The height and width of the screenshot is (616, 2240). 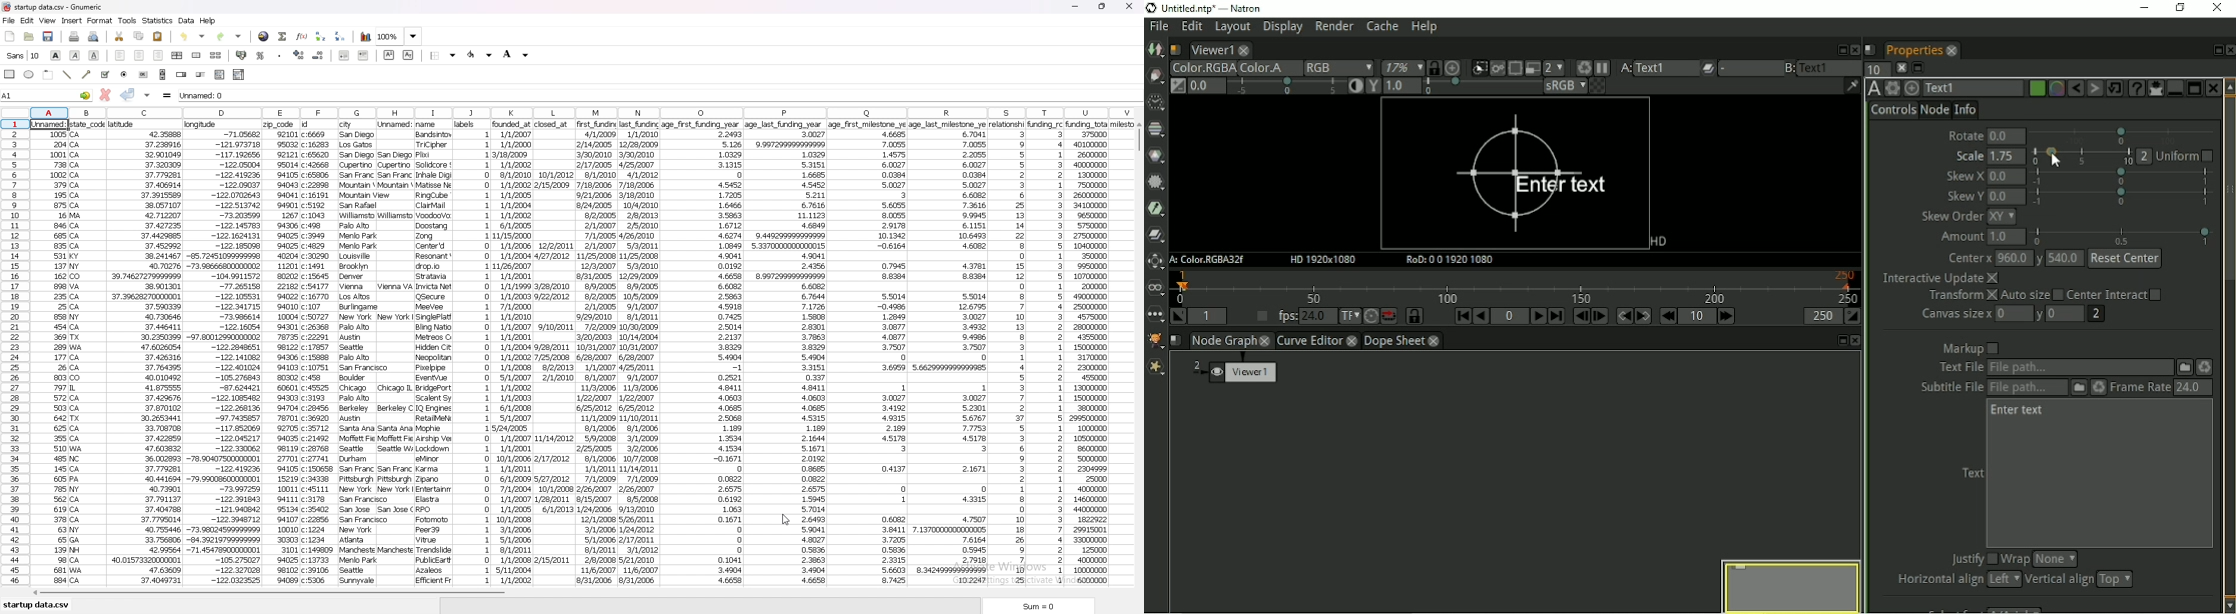 What do you see at coordinates (138, 55) in the screenshot?
I see `centre` at bounding box center [138, 55].